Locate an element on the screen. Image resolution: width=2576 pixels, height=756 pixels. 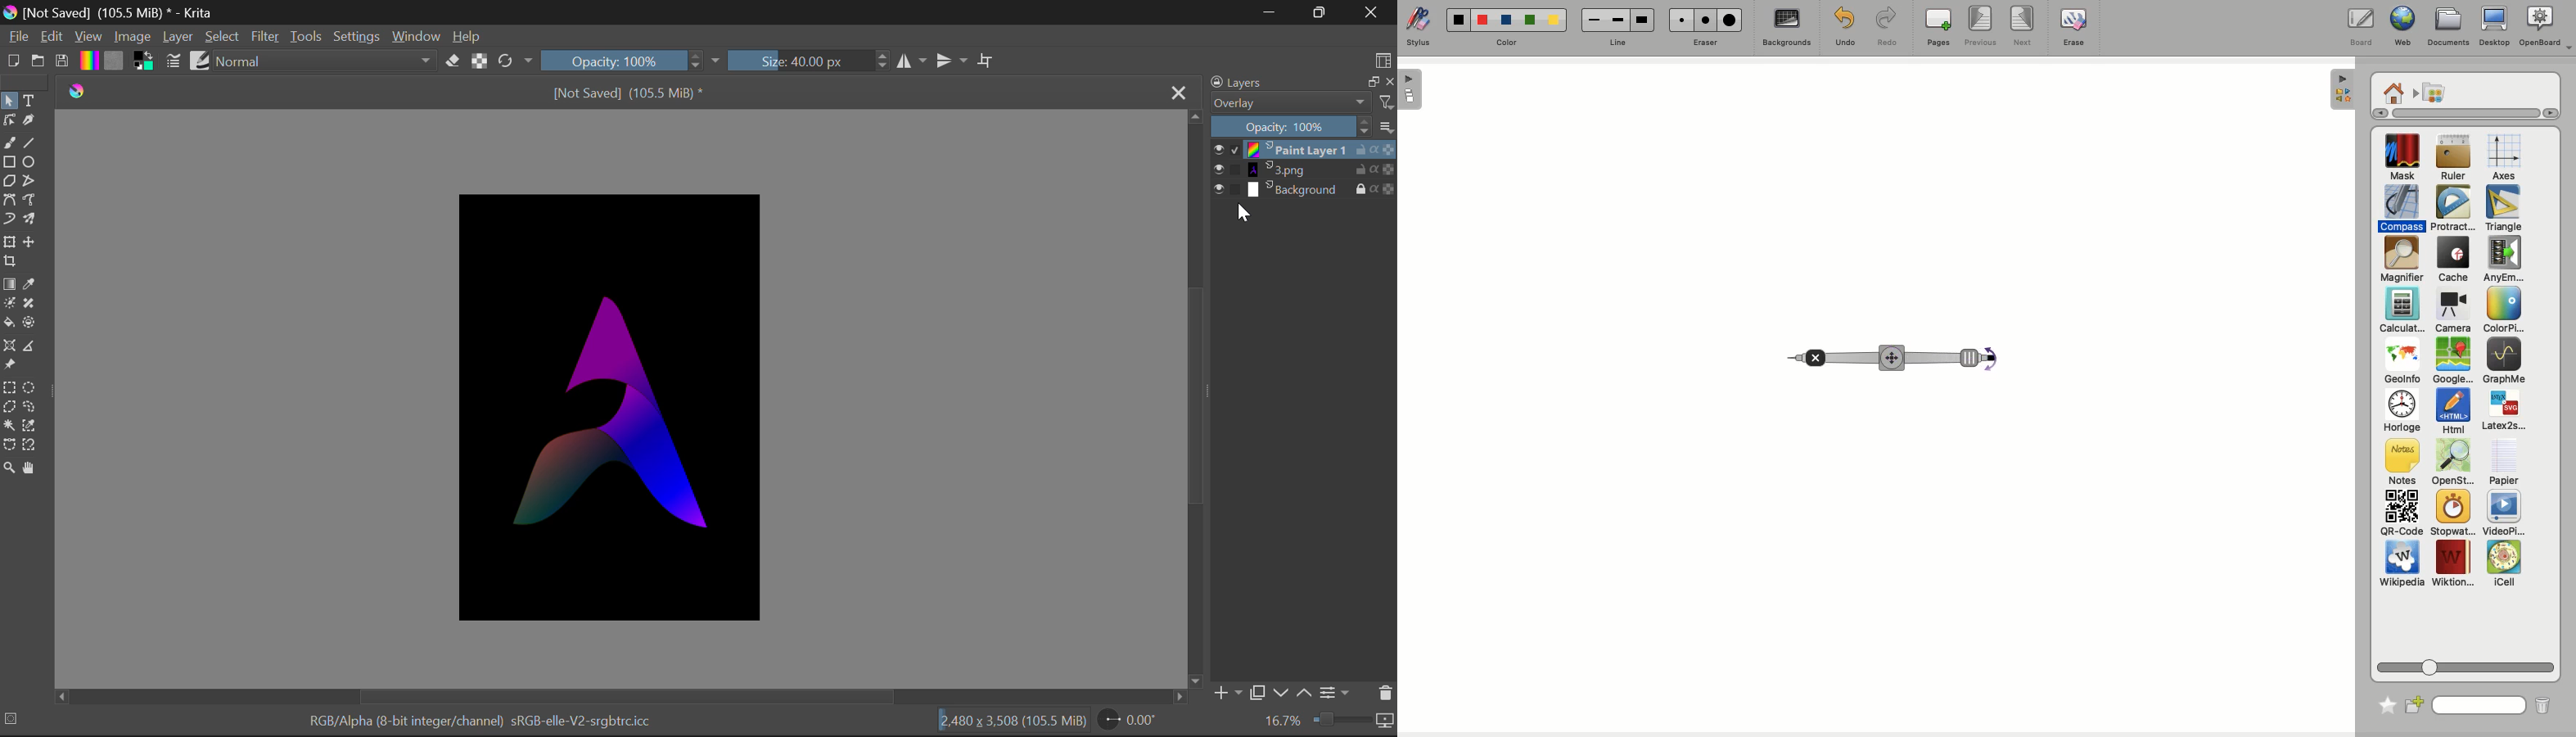
Polygon Selection is located at coordinates (9, 407).